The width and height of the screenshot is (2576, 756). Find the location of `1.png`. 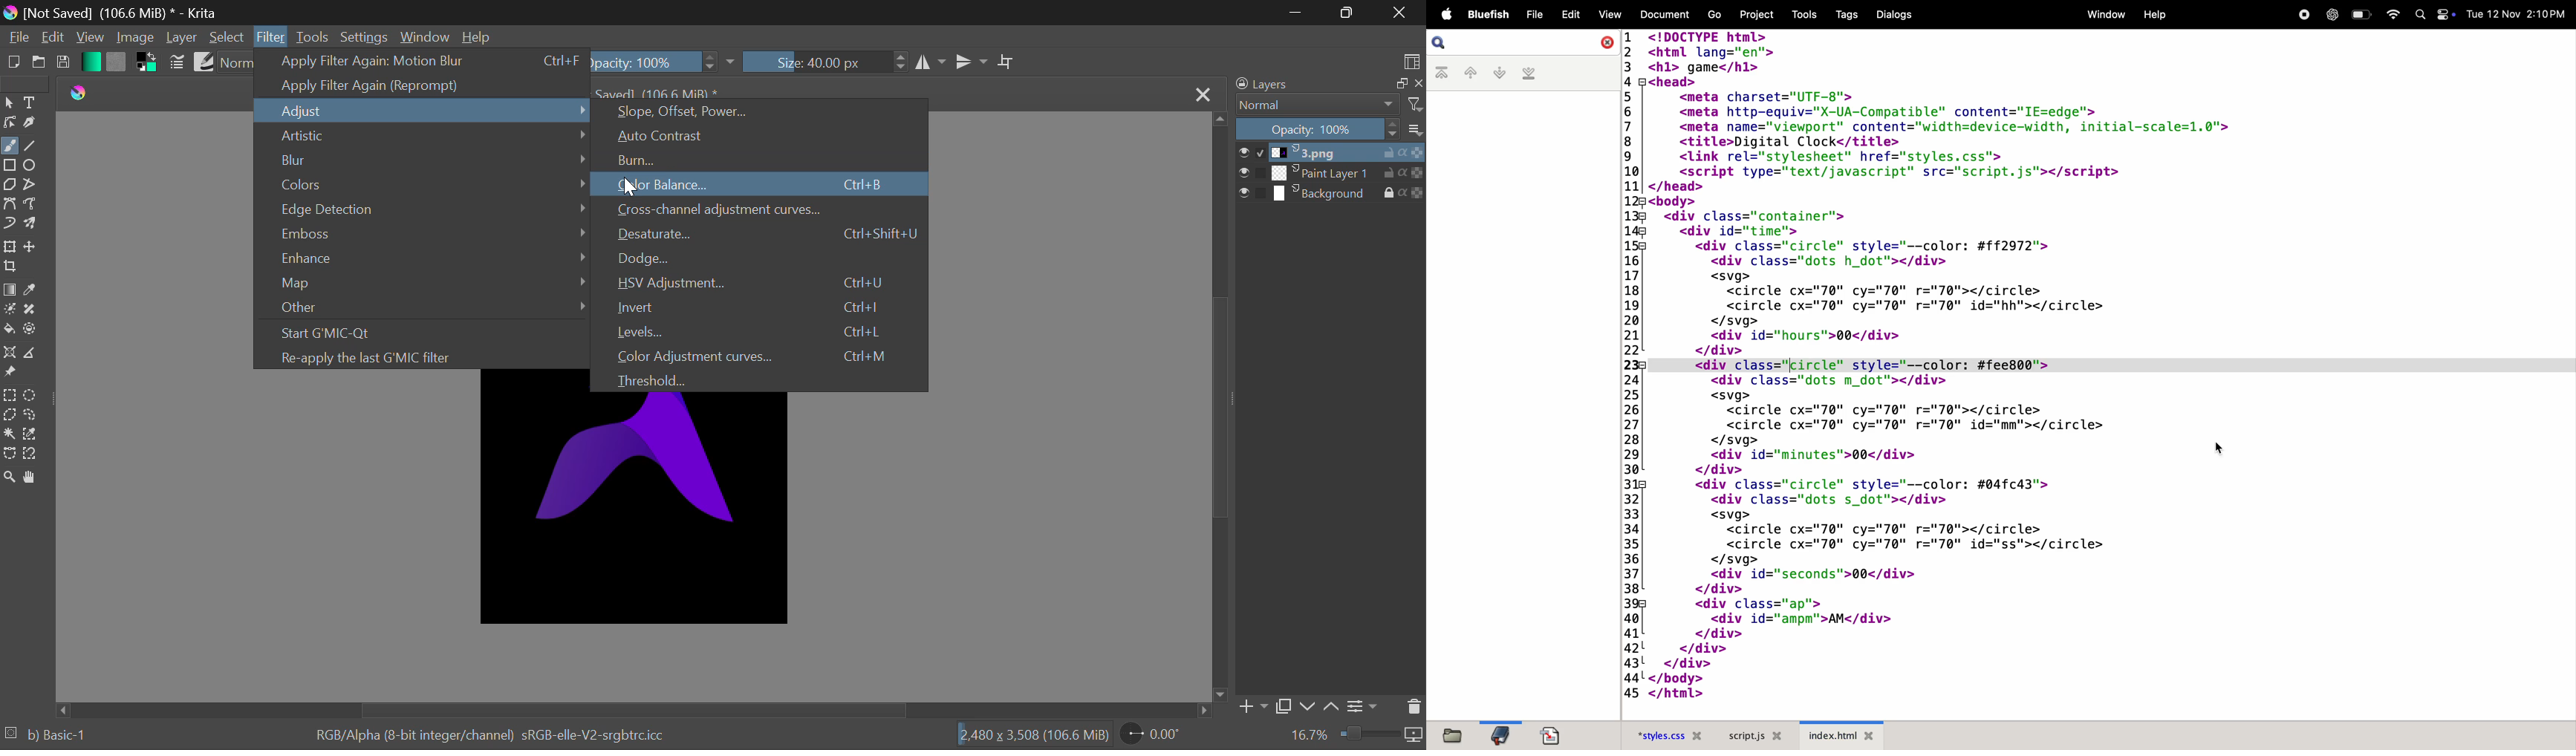

1.png is located at coordinates (1331, 153).